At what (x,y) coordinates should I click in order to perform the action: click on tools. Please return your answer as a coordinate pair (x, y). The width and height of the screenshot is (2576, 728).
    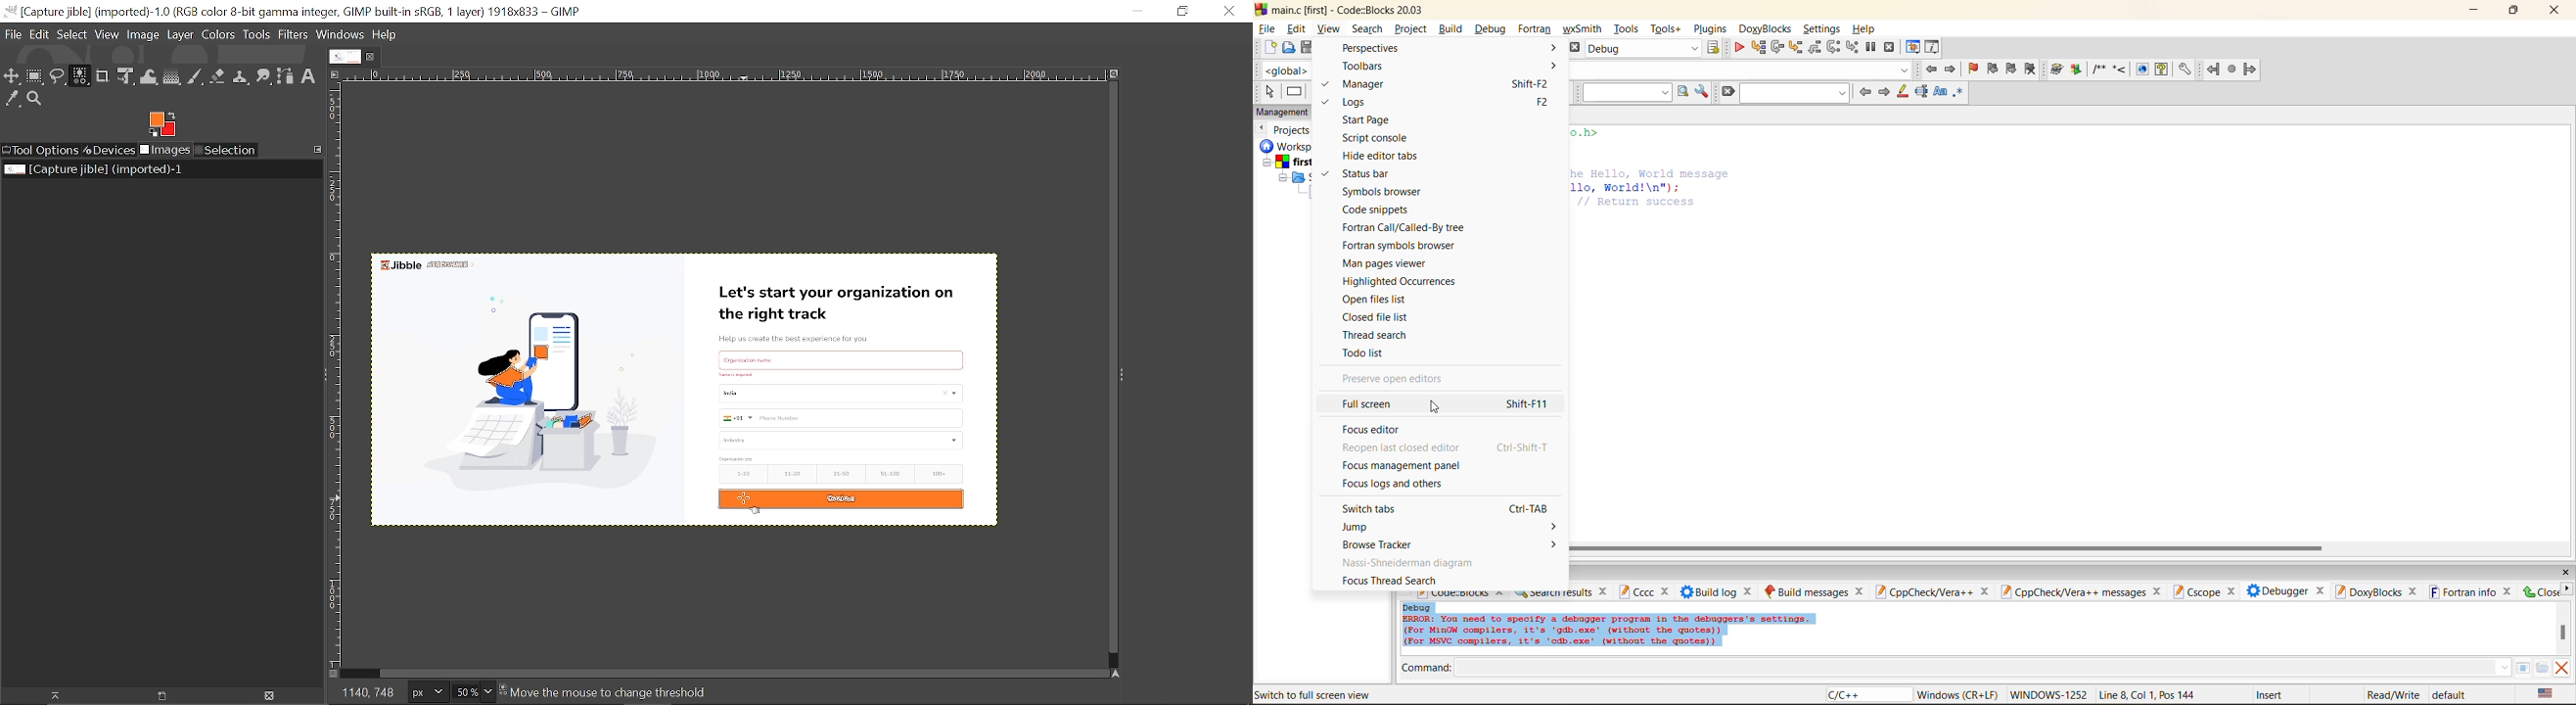
    Looking at the image, I should click on (1626, 27).